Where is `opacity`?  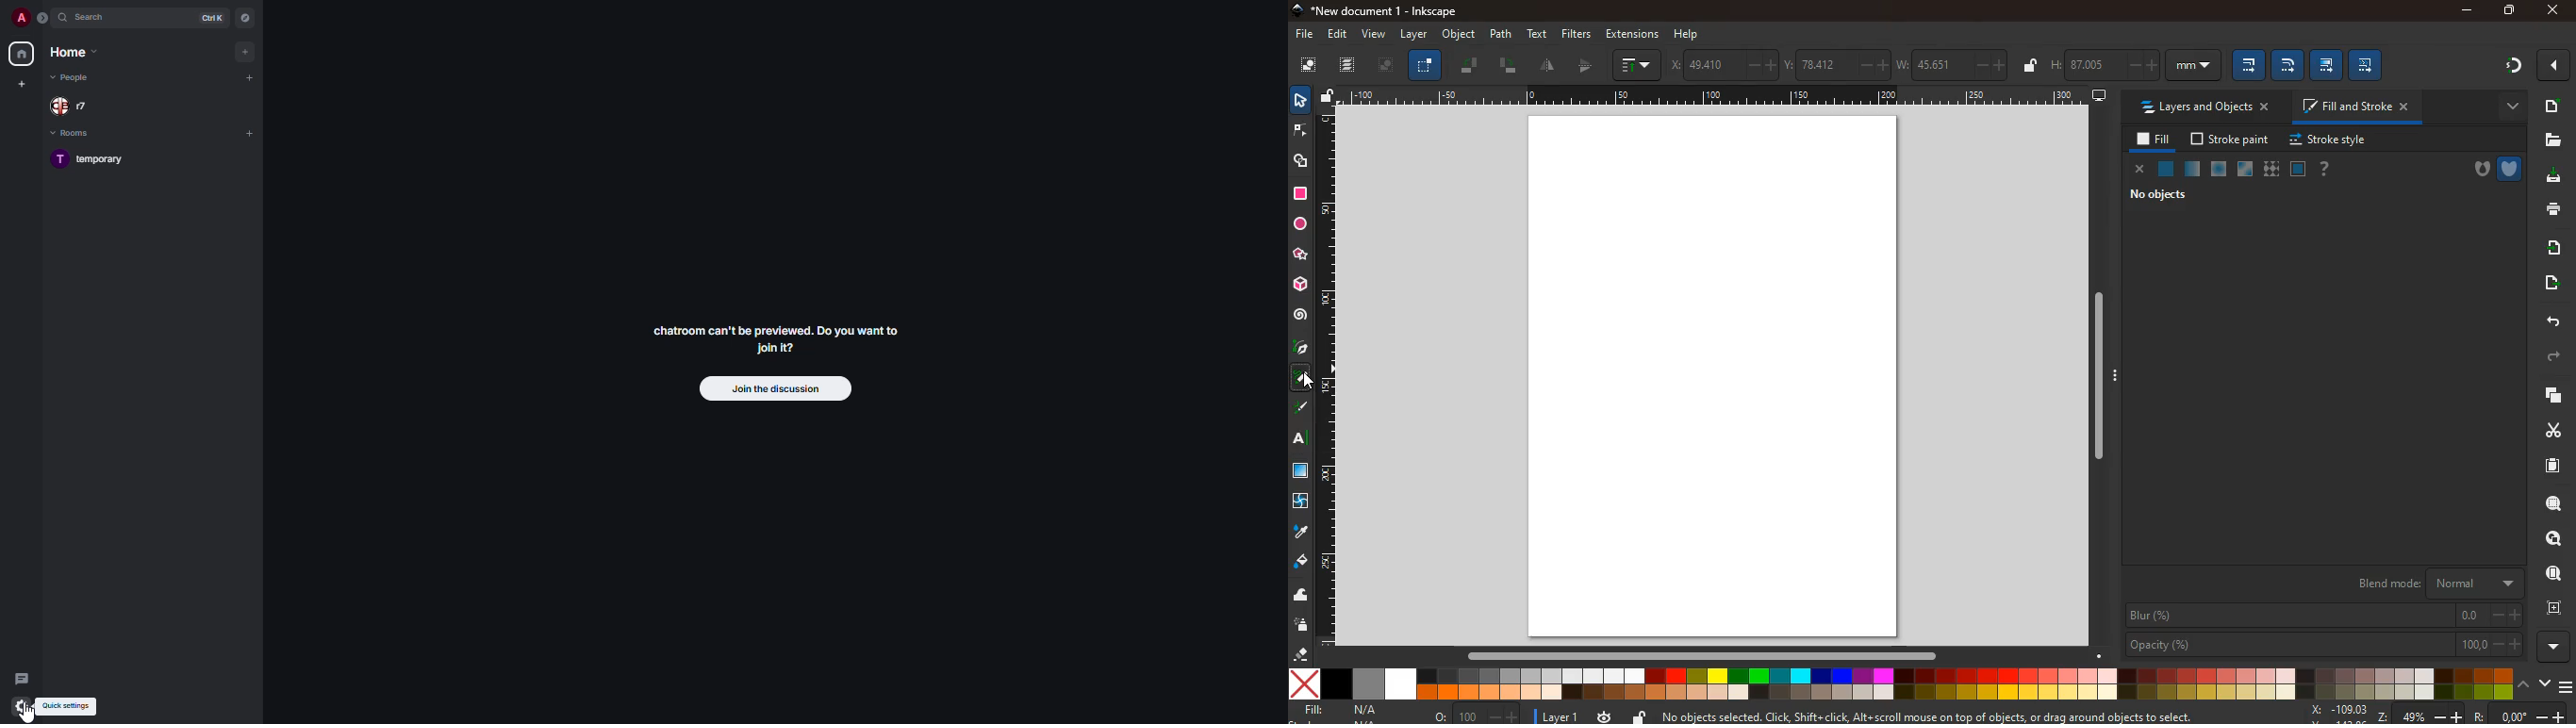
opacity is located at coordinates (2220, 170).